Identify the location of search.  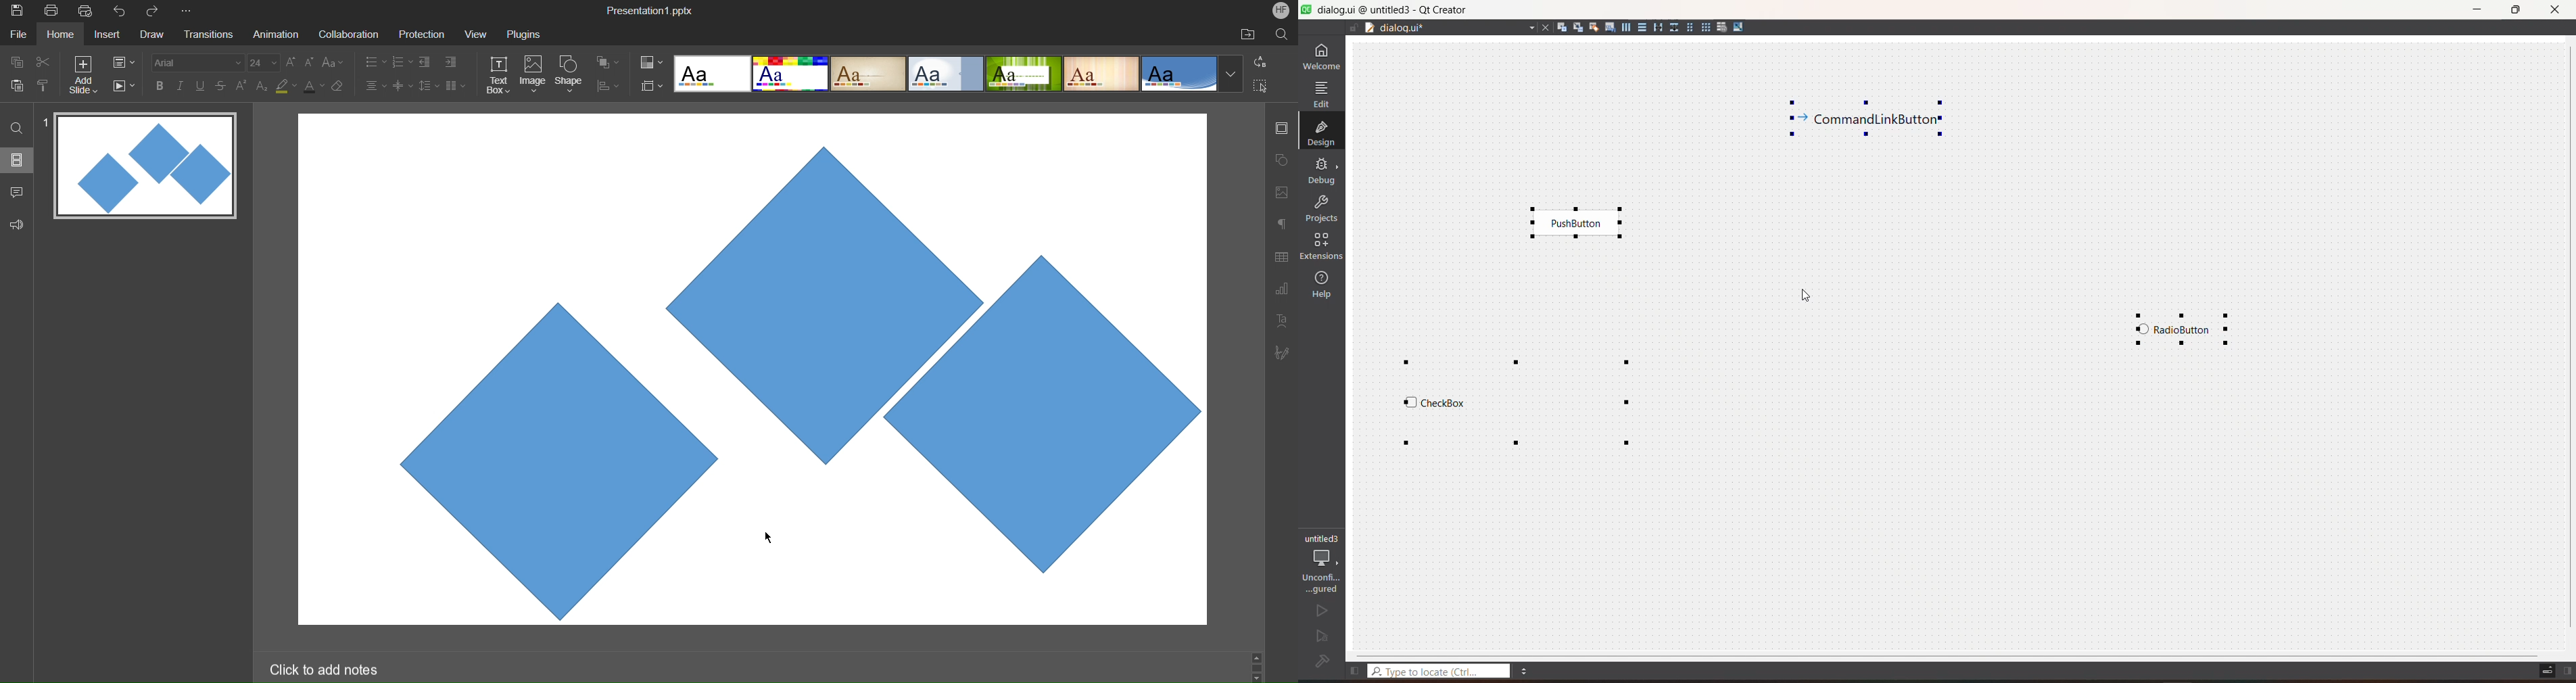
(18, 127).